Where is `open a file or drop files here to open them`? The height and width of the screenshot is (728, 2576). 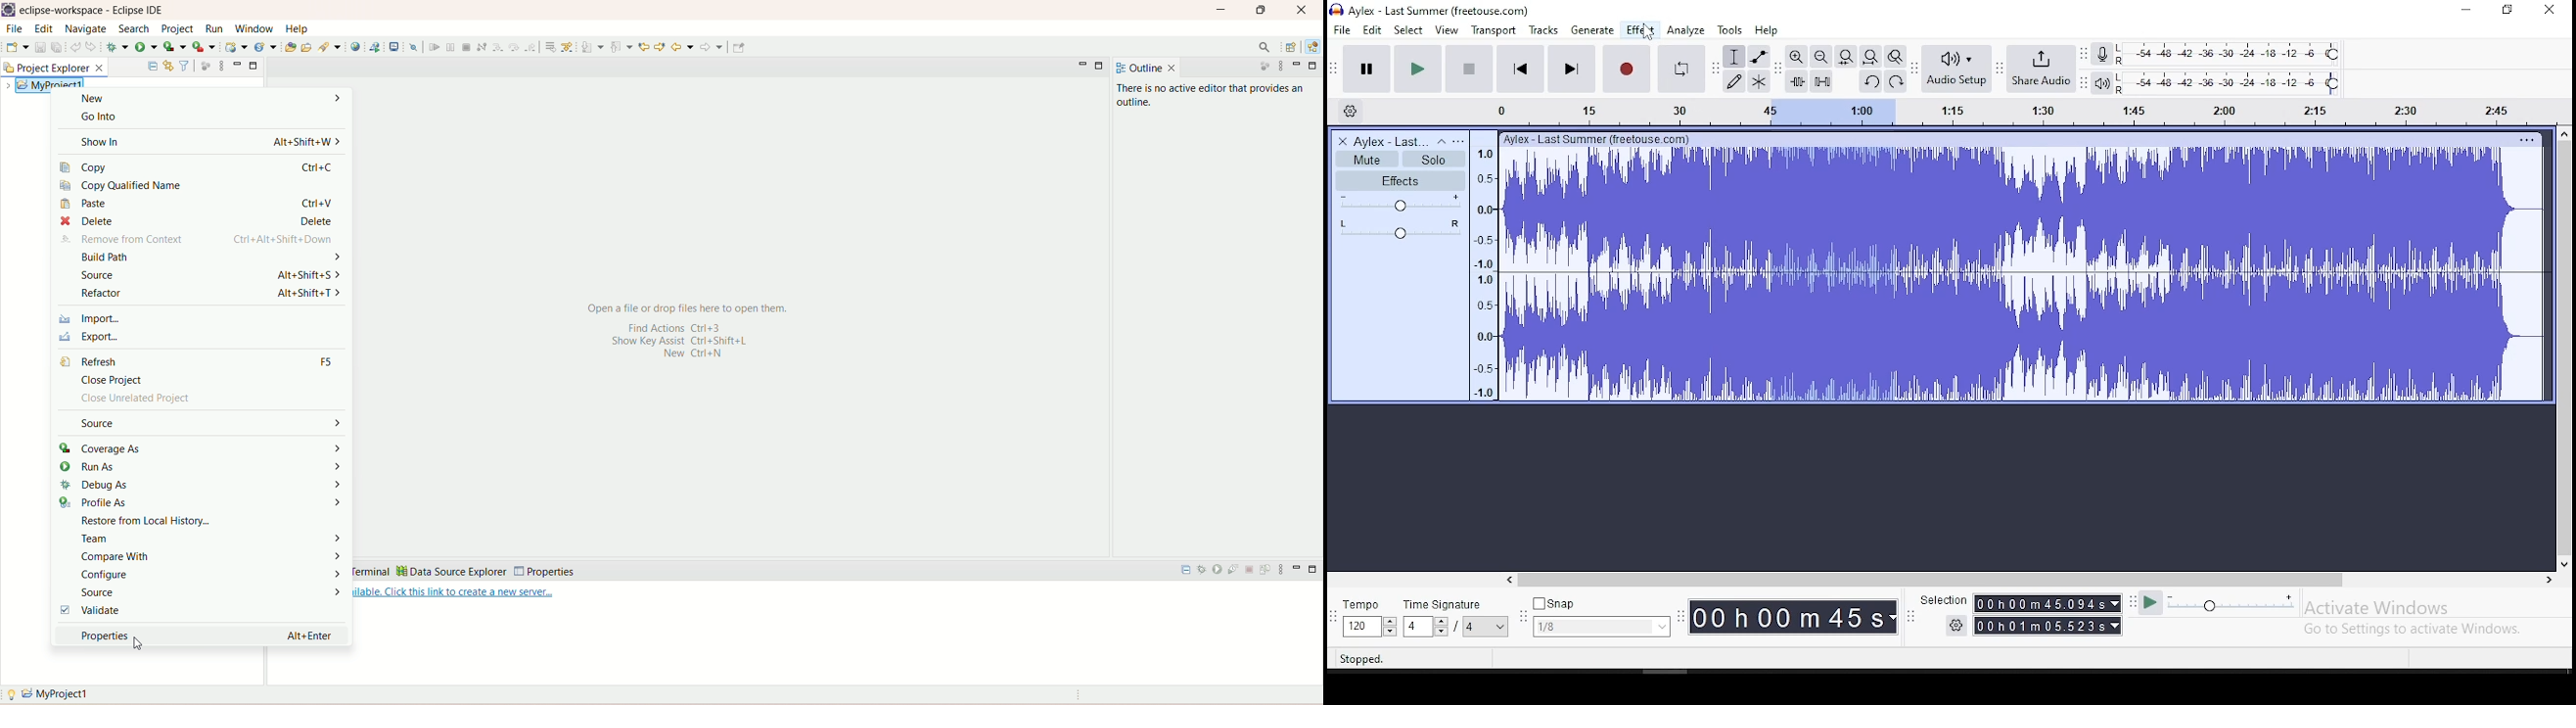 open a file or drop files here to open them is located at coordinates (687, 307).